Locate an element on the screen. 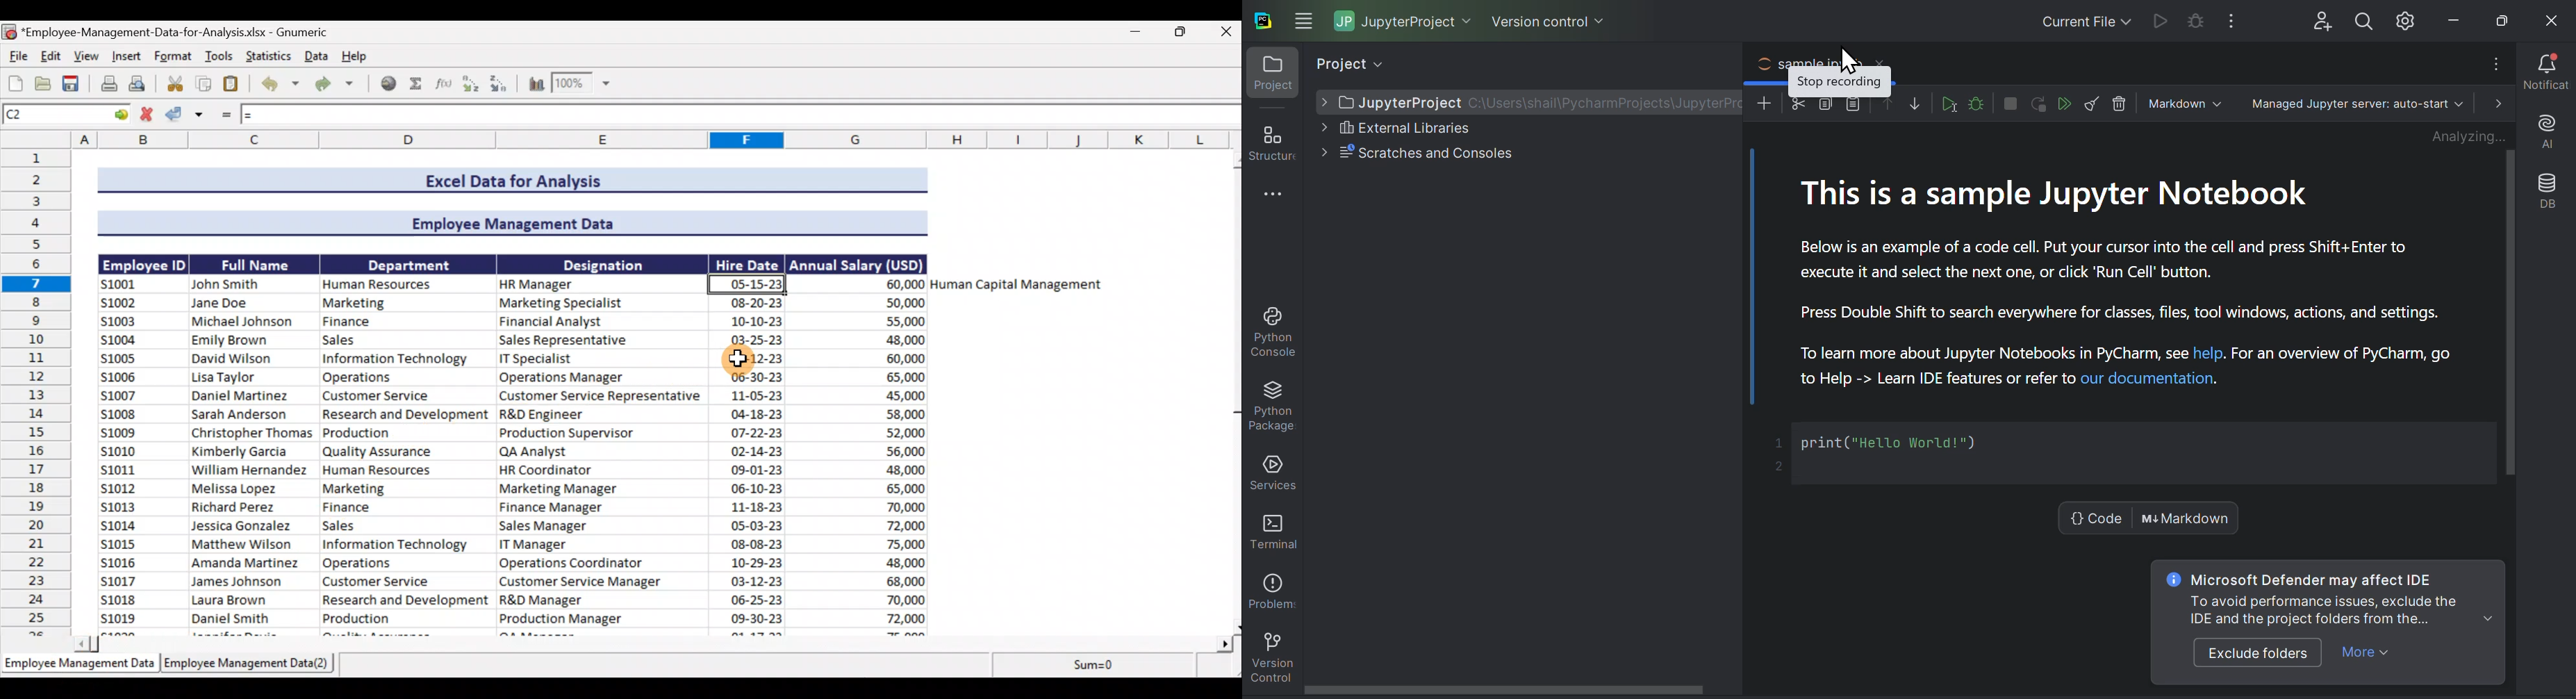 Image resolution: width=2576 pixels, height=700 pixels. Close is located at coordinates (1228, 32).